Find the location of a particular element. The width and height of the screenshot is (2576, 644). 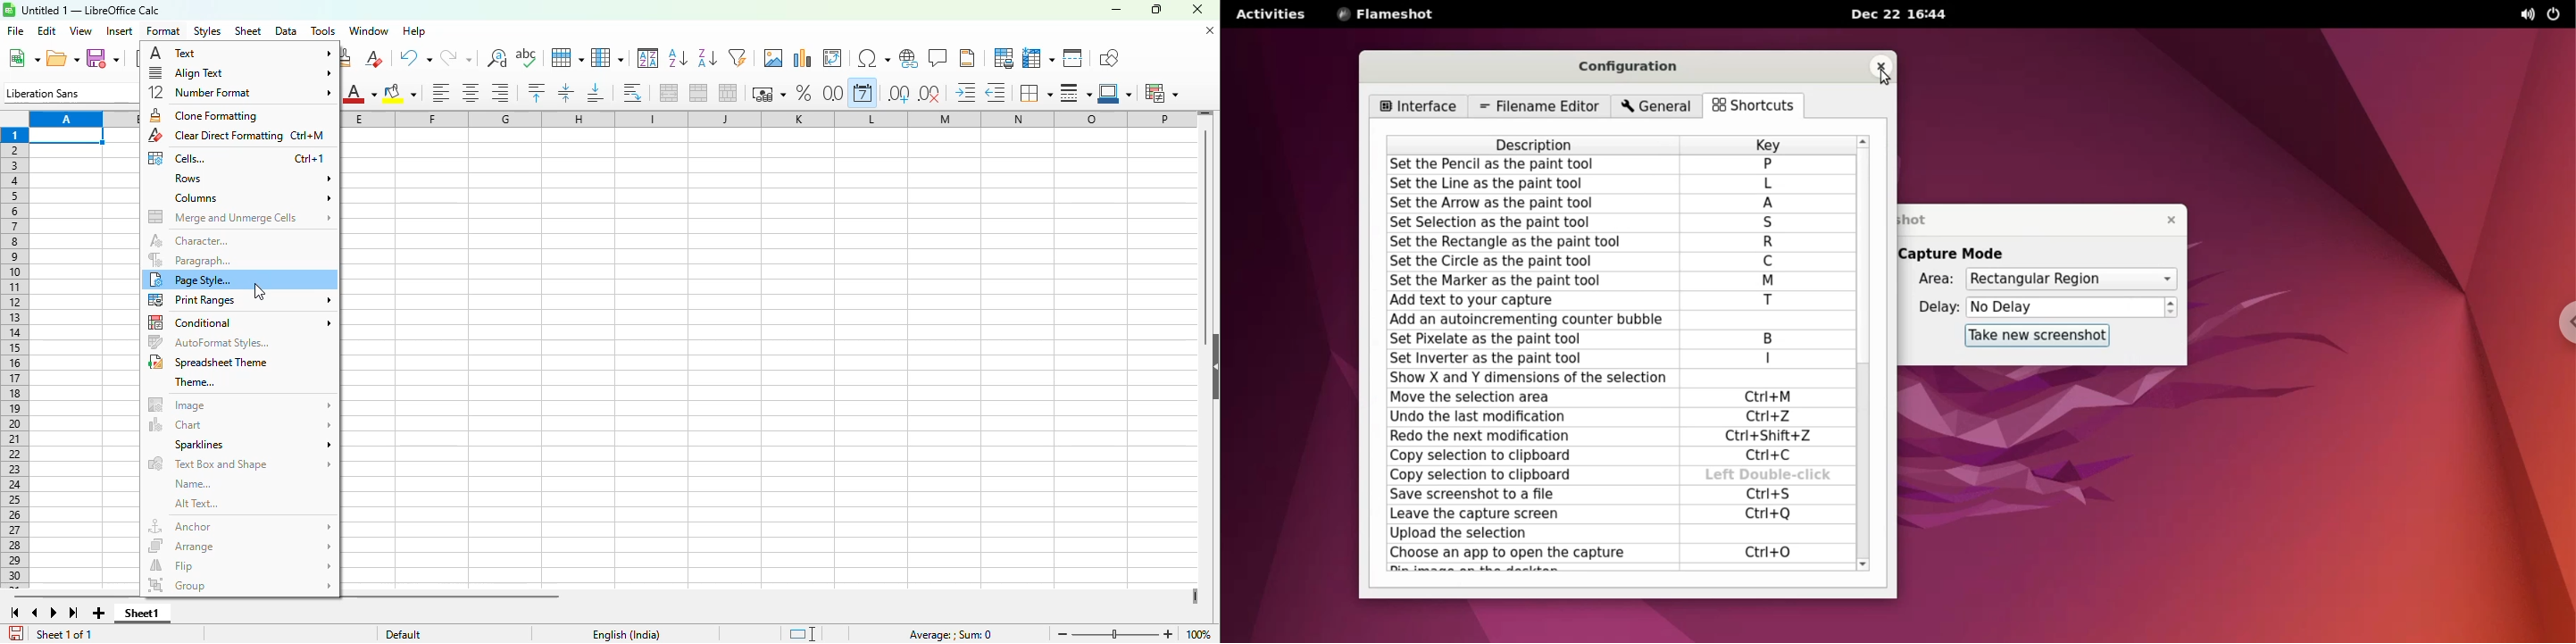

center vertically is located at coordinates (565, 93).